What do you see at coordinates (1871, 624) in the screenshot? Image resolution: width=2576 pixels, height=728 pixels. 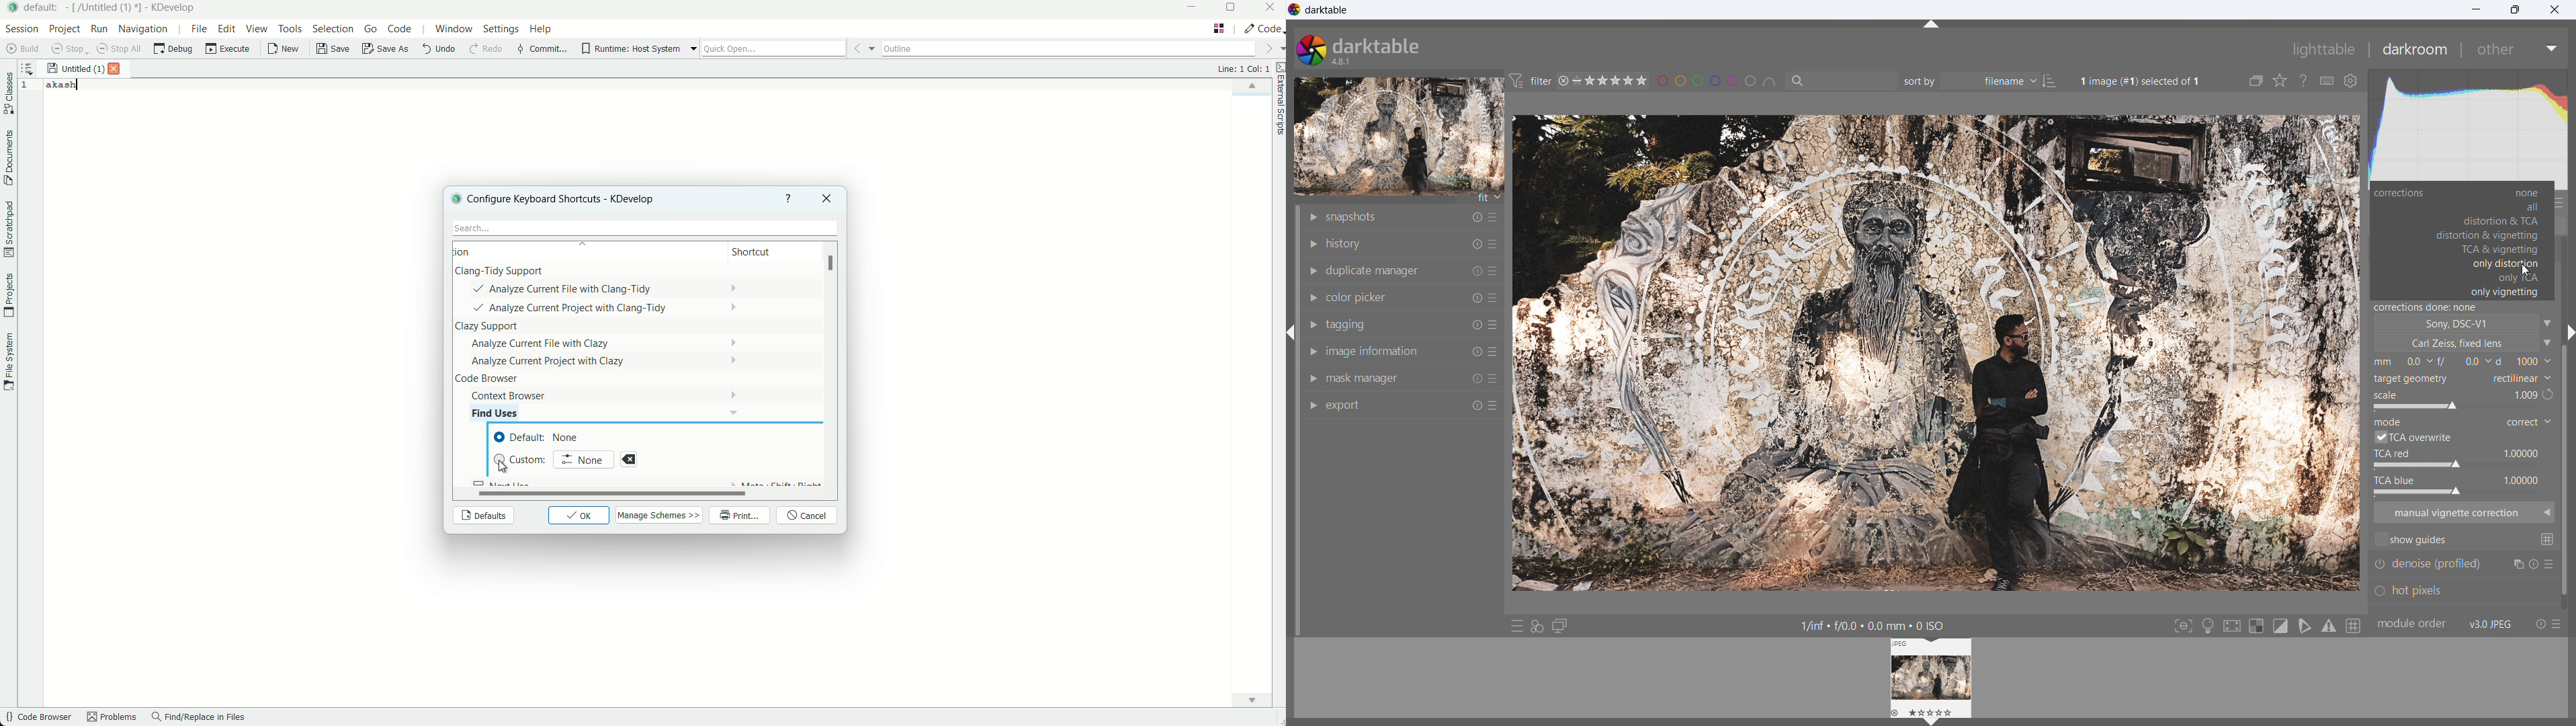 I see `1/inf « f/0.0 + 0.0 mm + 0 ISO` at bounding box center [1871, 624].